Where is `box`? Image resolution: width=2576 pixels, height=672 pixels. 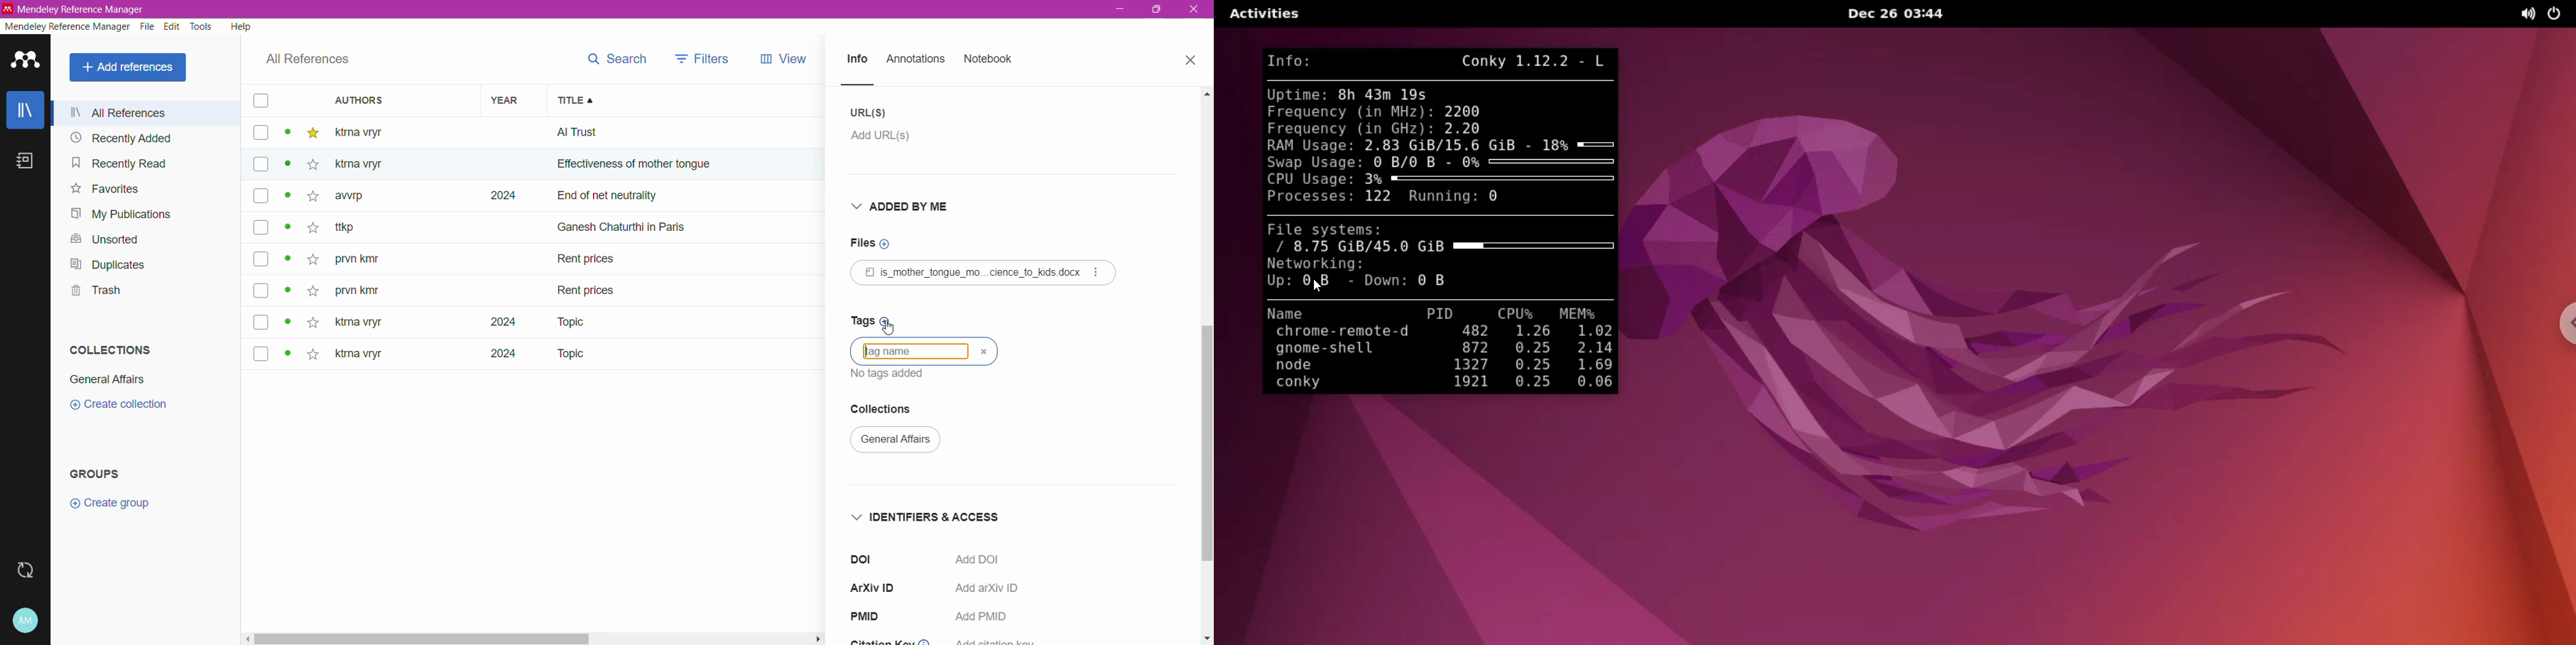
box is located at coordinates (261, 352).